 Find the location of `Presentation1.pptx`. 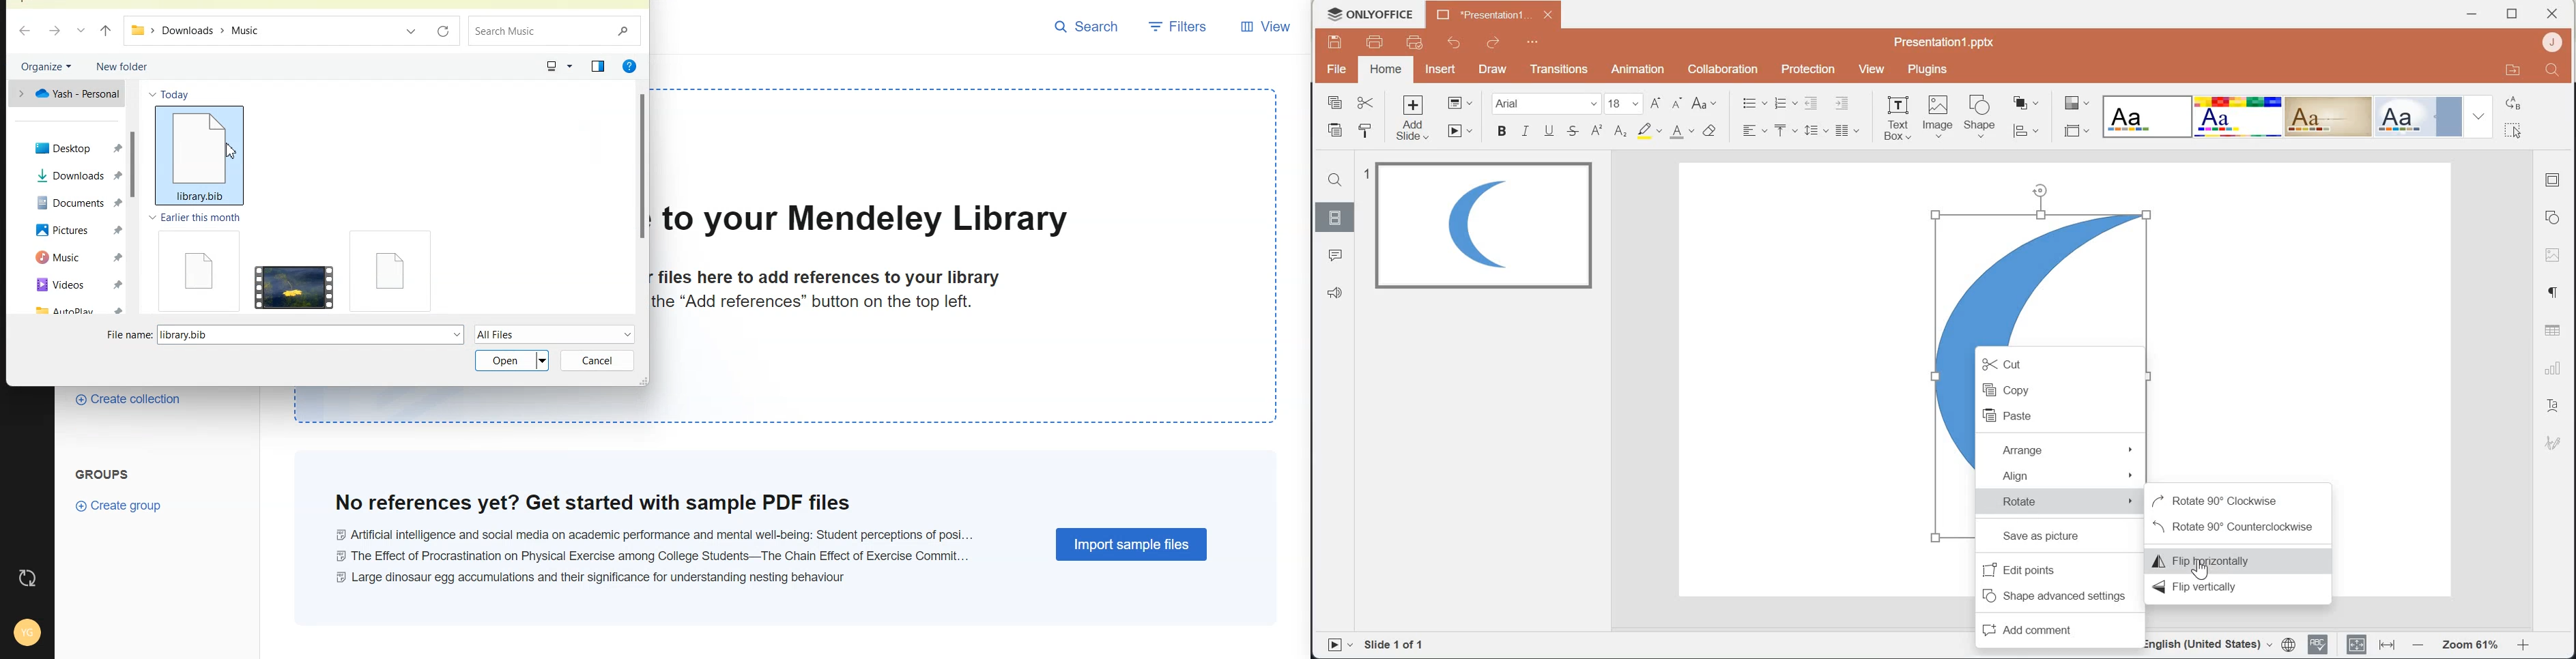

Presentation1.pptx is located at coordinates (1945, 42).